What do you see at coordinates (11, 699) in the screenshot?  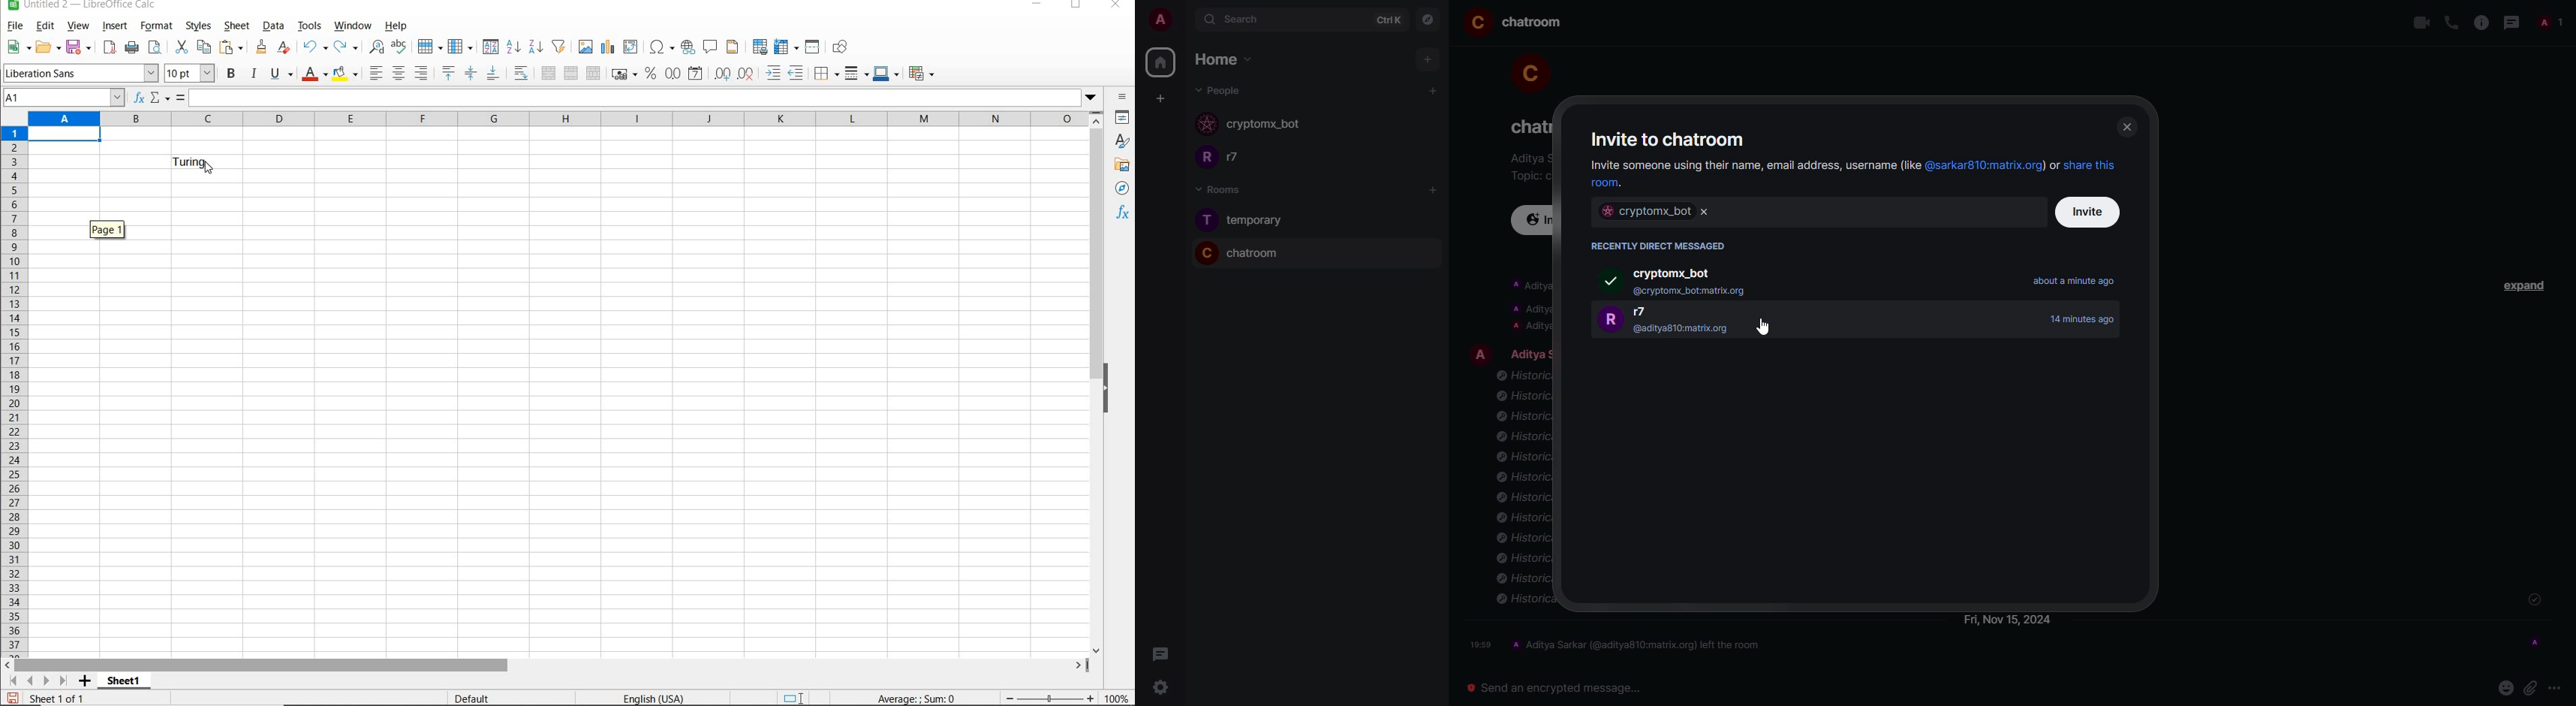 I see `SAVE` at bounding box center [11, 699].